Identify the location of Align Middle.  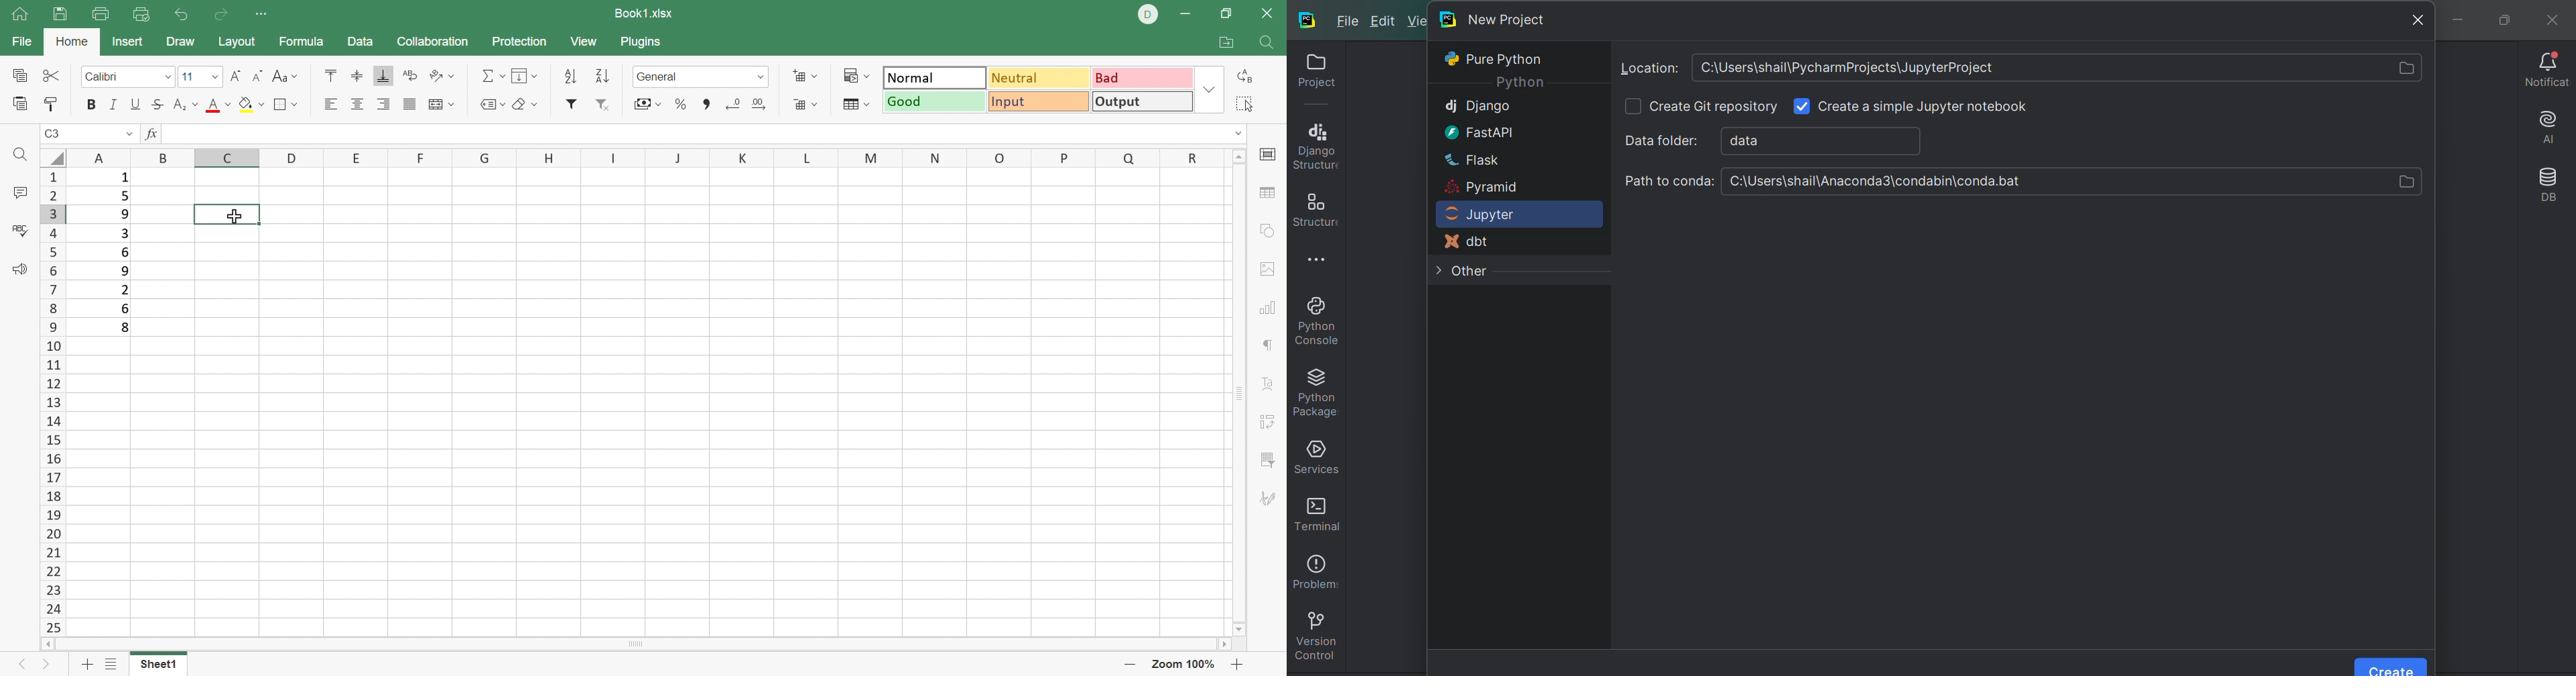
(353, 78).